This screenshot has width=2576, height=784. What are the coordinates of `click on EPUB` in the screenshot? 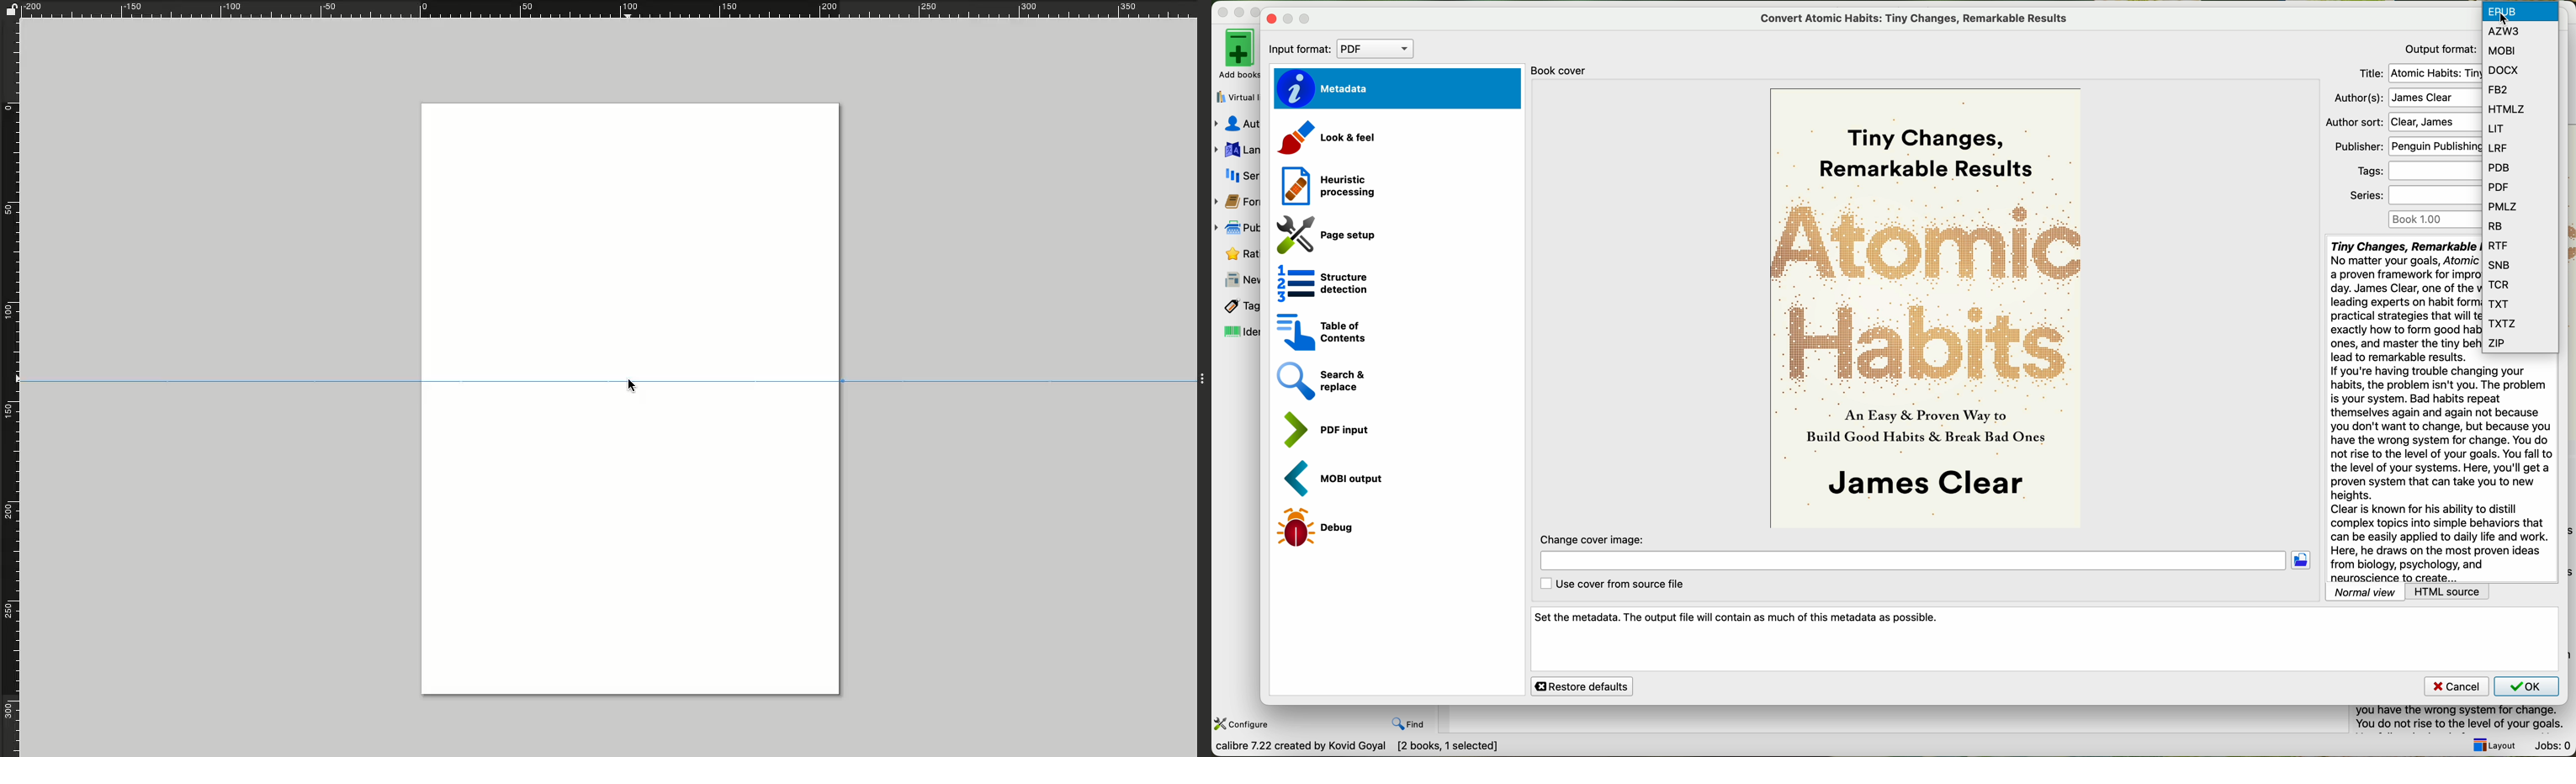 It's located at (2521, 11).